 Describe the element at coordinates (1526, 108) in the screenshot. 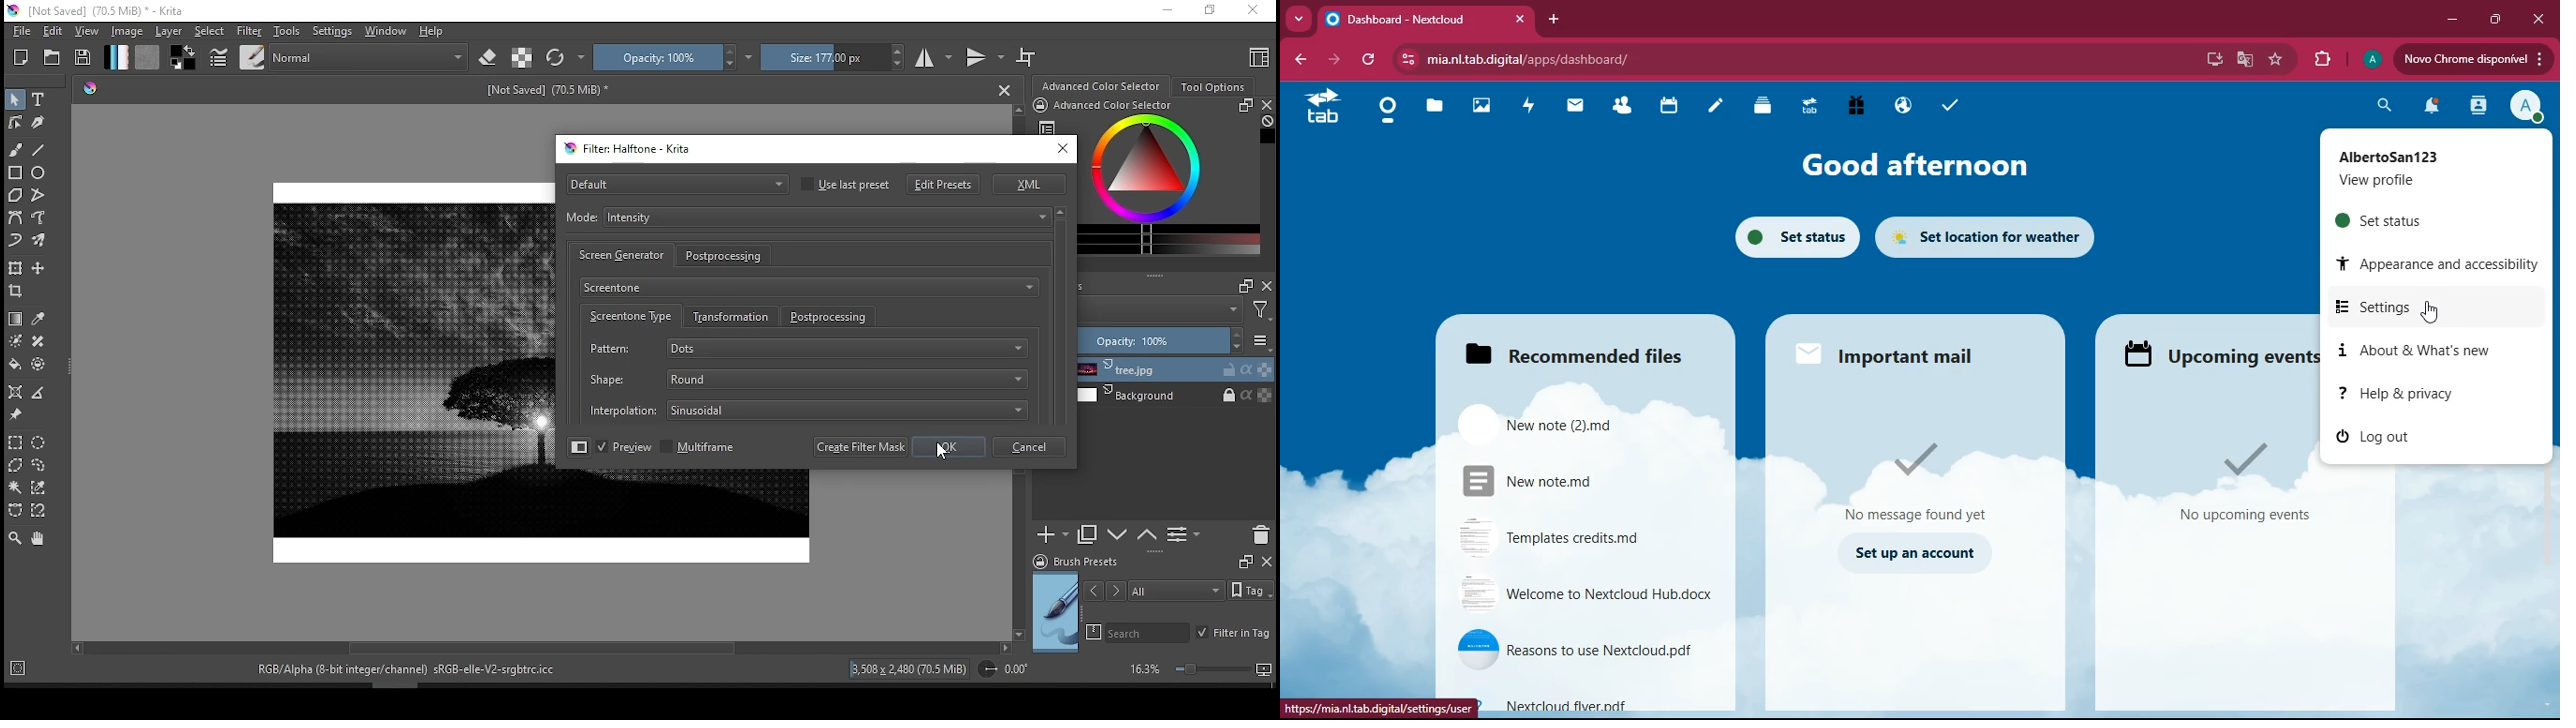

I see `activity` at that location.